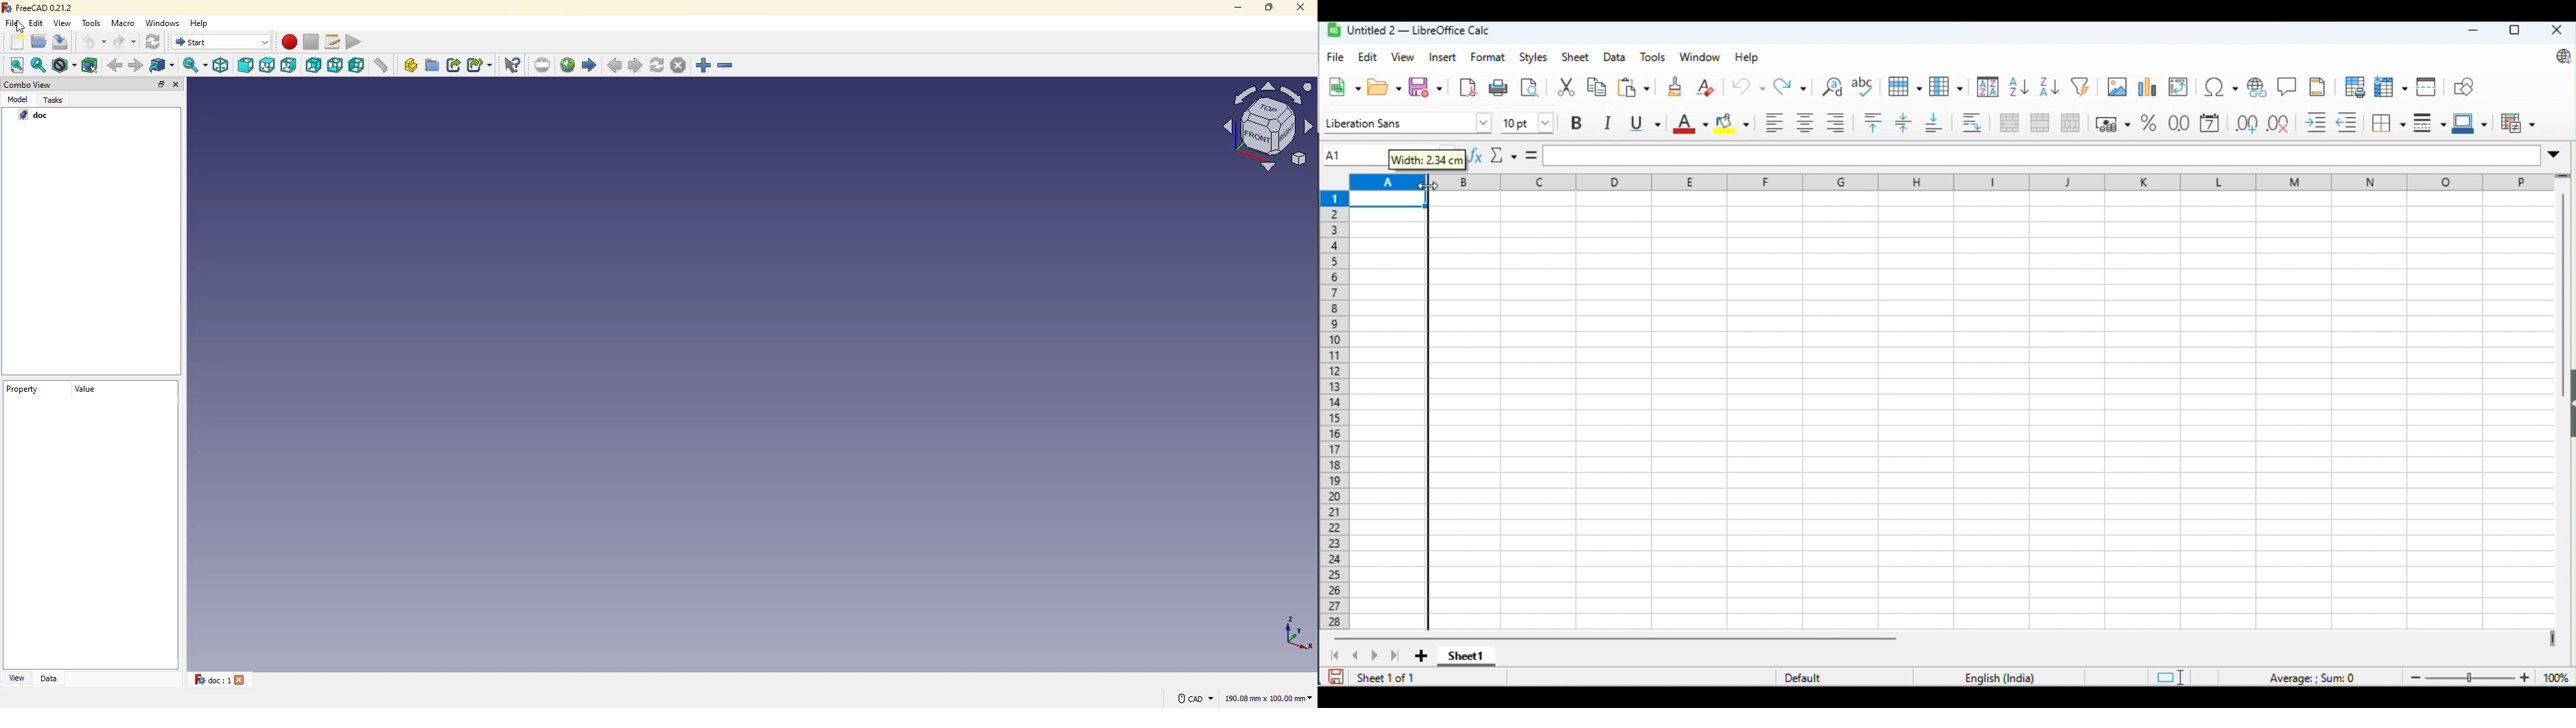 This screenshot has height=728, width=2576. Describe the element at coordinates (2018, 87) in the screenshot. I see `sort ascending` at that location.